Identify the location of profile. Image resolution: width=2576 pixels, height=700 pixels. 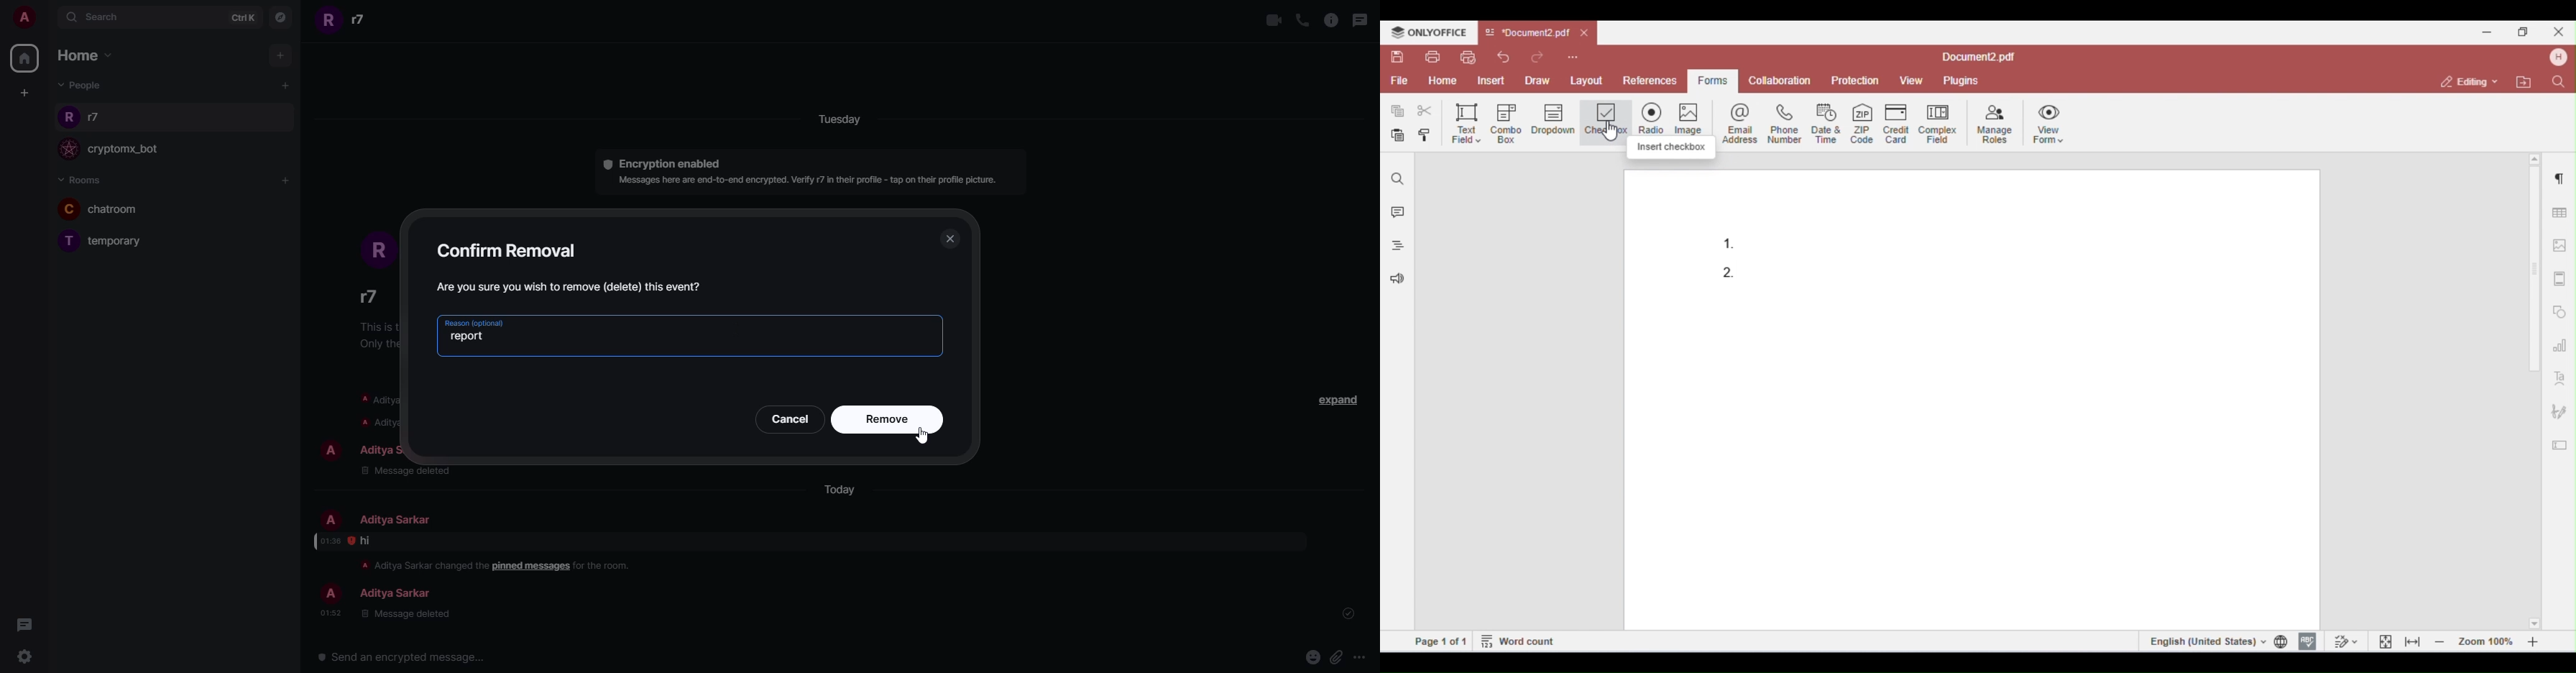
(330, 595).